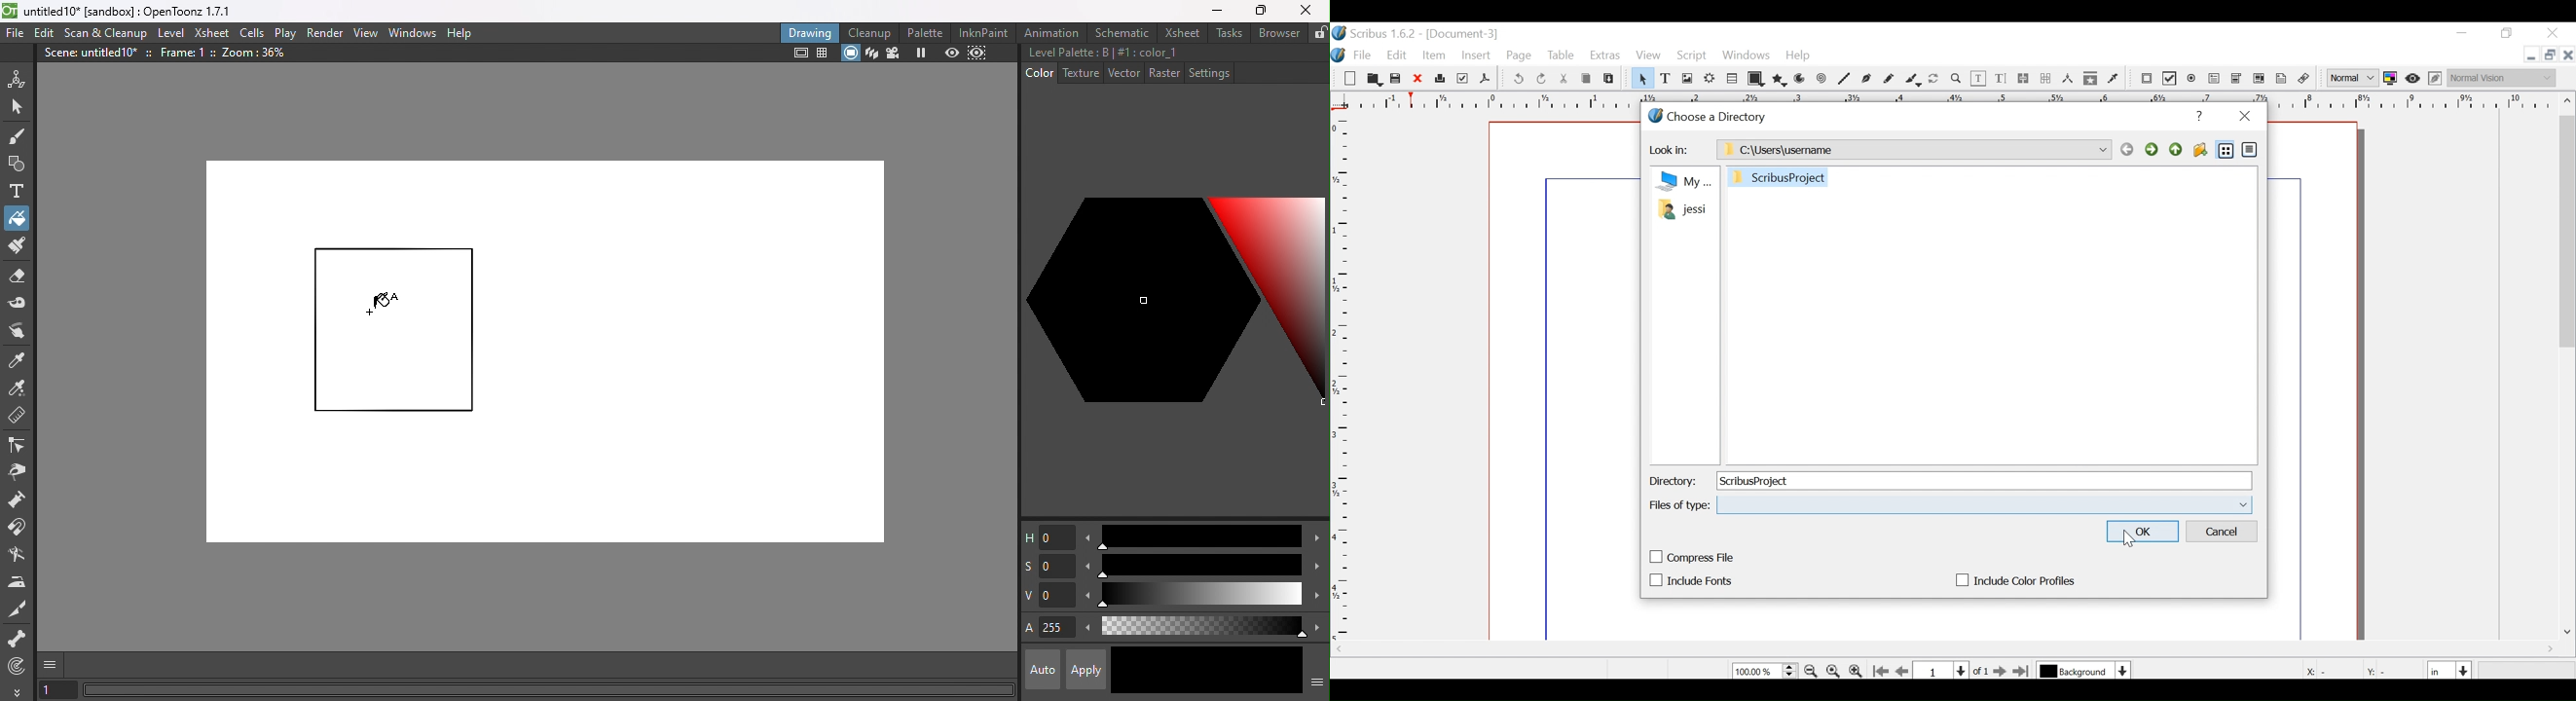 The width and height of the screenshot is (2576, 728). I want to click on GUI show/hide, so click(52, 665).